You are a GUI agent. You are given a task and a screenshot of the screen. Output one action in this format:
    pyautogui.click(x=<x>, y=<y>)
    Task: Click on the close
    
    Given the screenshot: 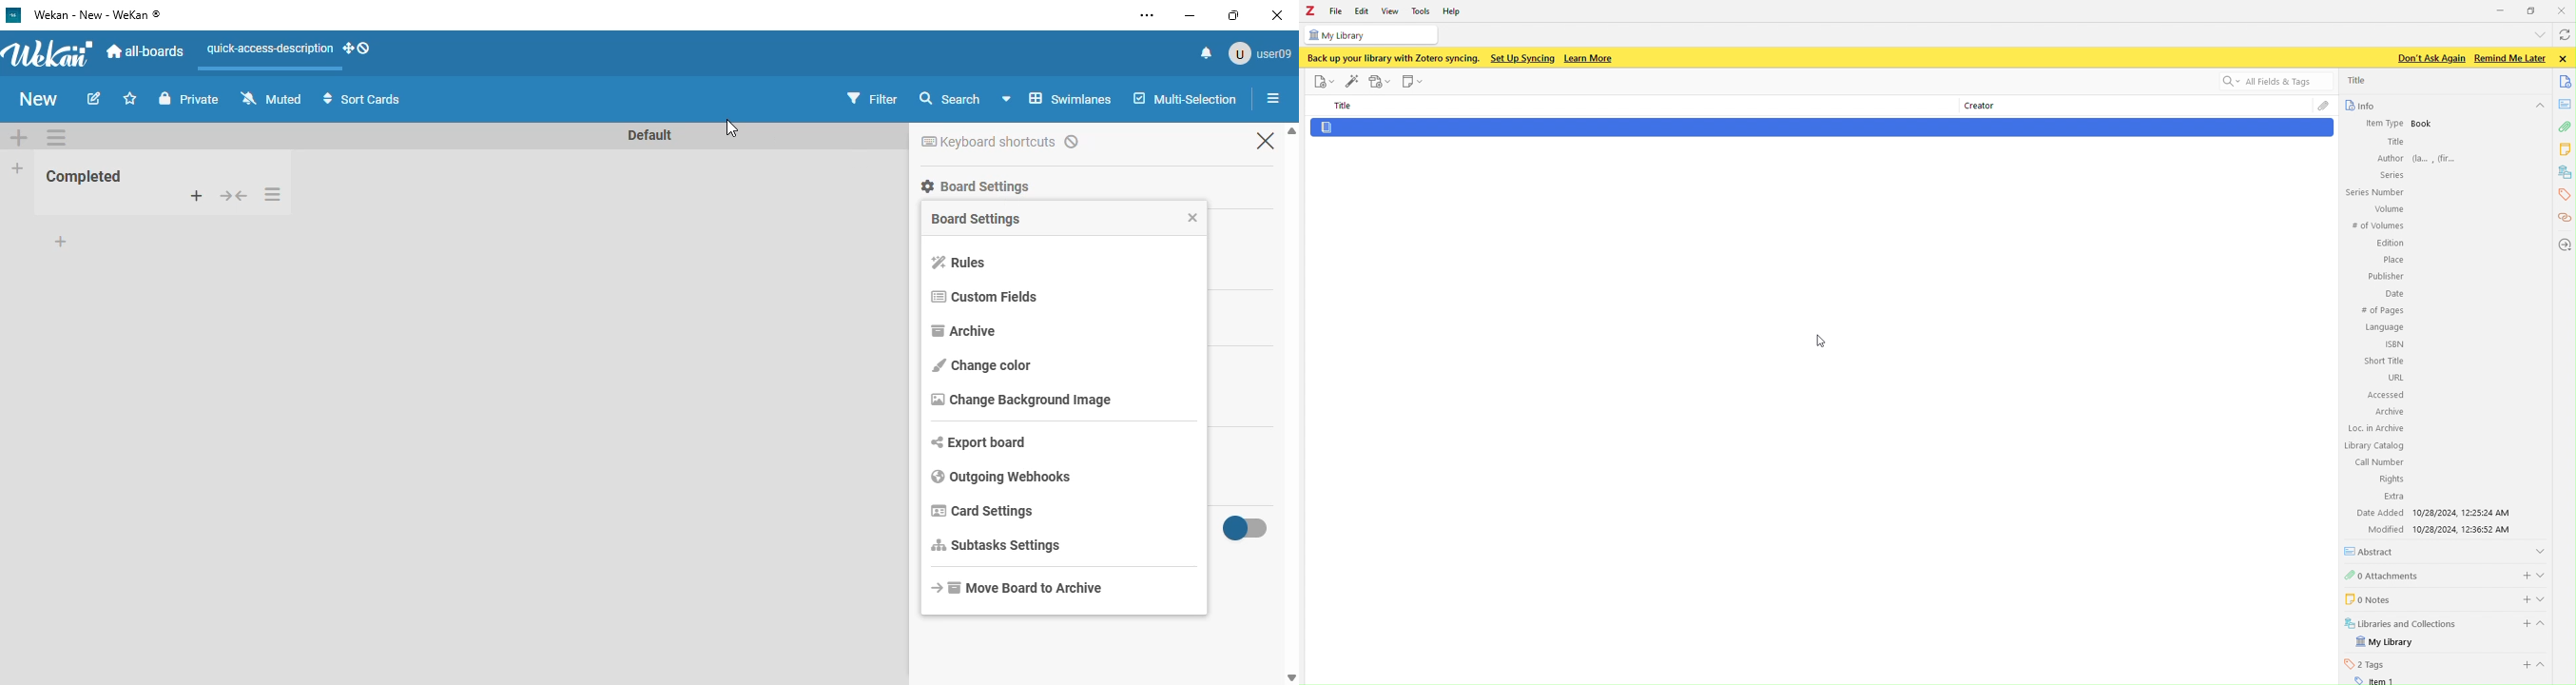 What is the action you would take?
    pyautogui.click(x=2566, y=59)
    